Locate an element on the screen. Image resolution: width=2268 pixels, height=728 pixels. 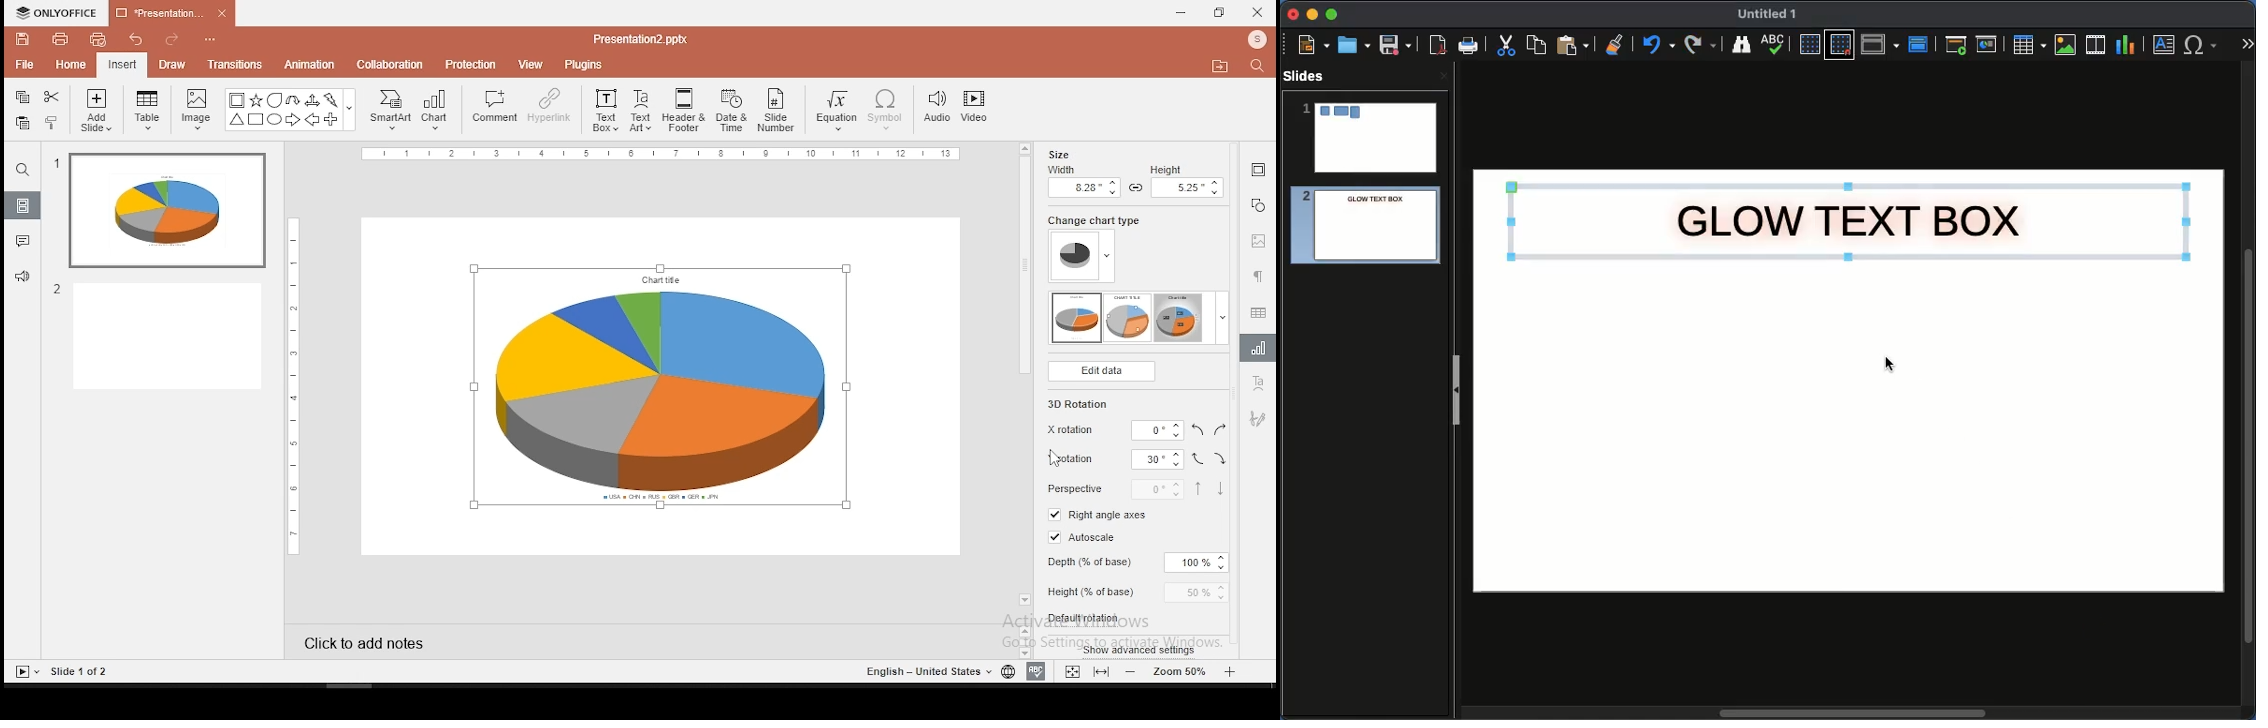
right is located at coordinates (1219, 428).